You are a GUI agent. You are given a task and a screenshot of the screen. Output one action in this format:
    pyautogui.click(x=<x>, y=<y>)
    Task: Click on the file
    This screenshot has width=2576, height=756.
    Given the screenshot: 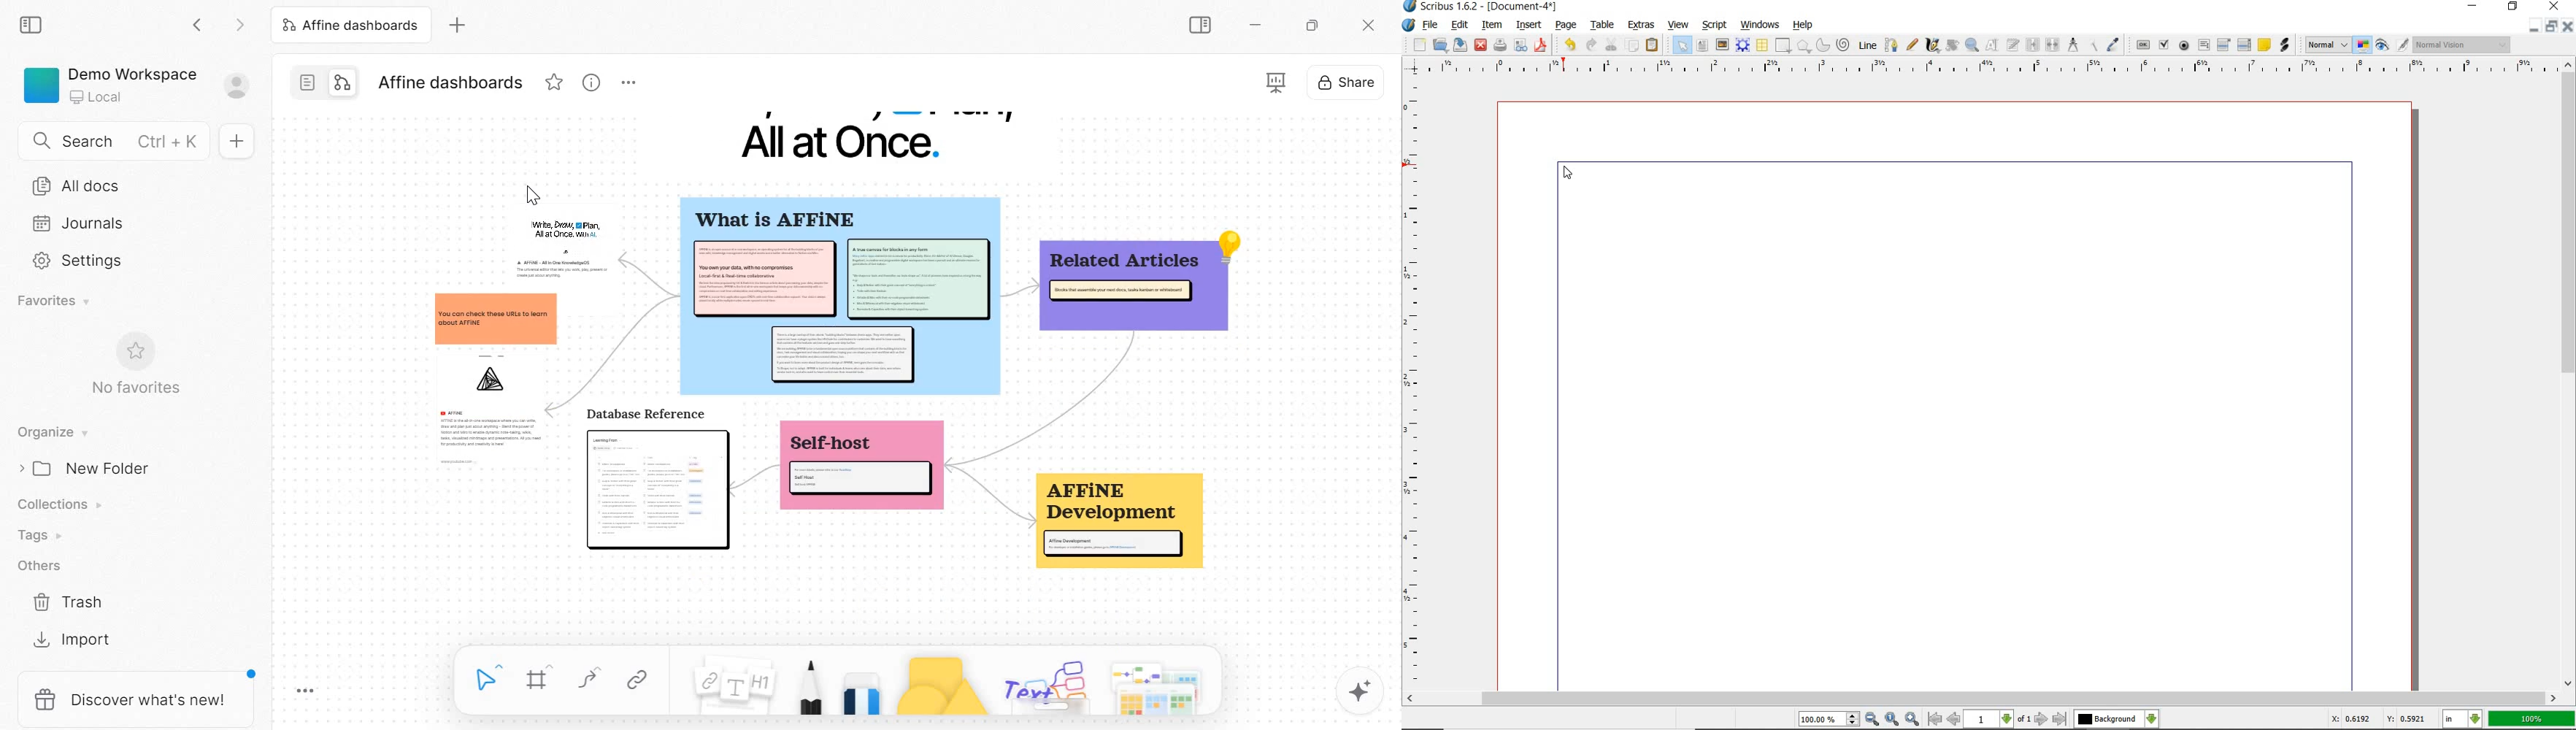 What is the action you would take?
    pyautogui.click(x=1432, y=26)
    